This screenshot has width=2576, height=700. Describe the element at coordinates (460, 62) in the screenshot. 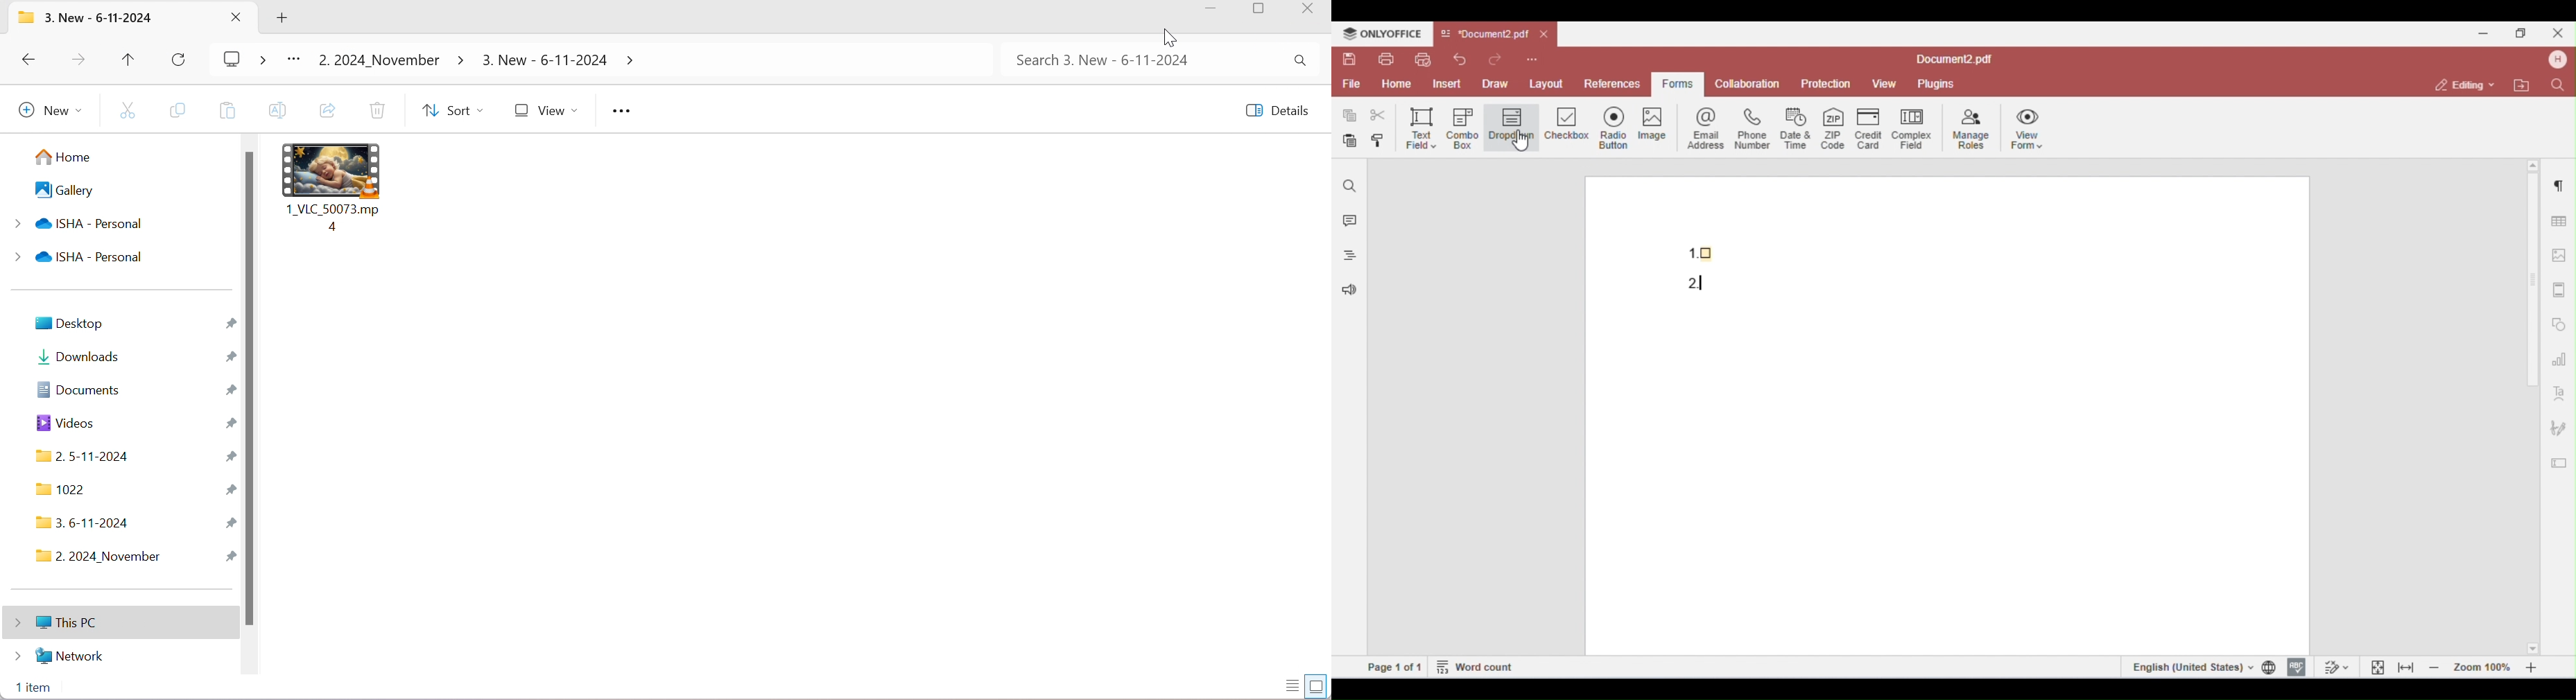

I see `Arrow` at that location.